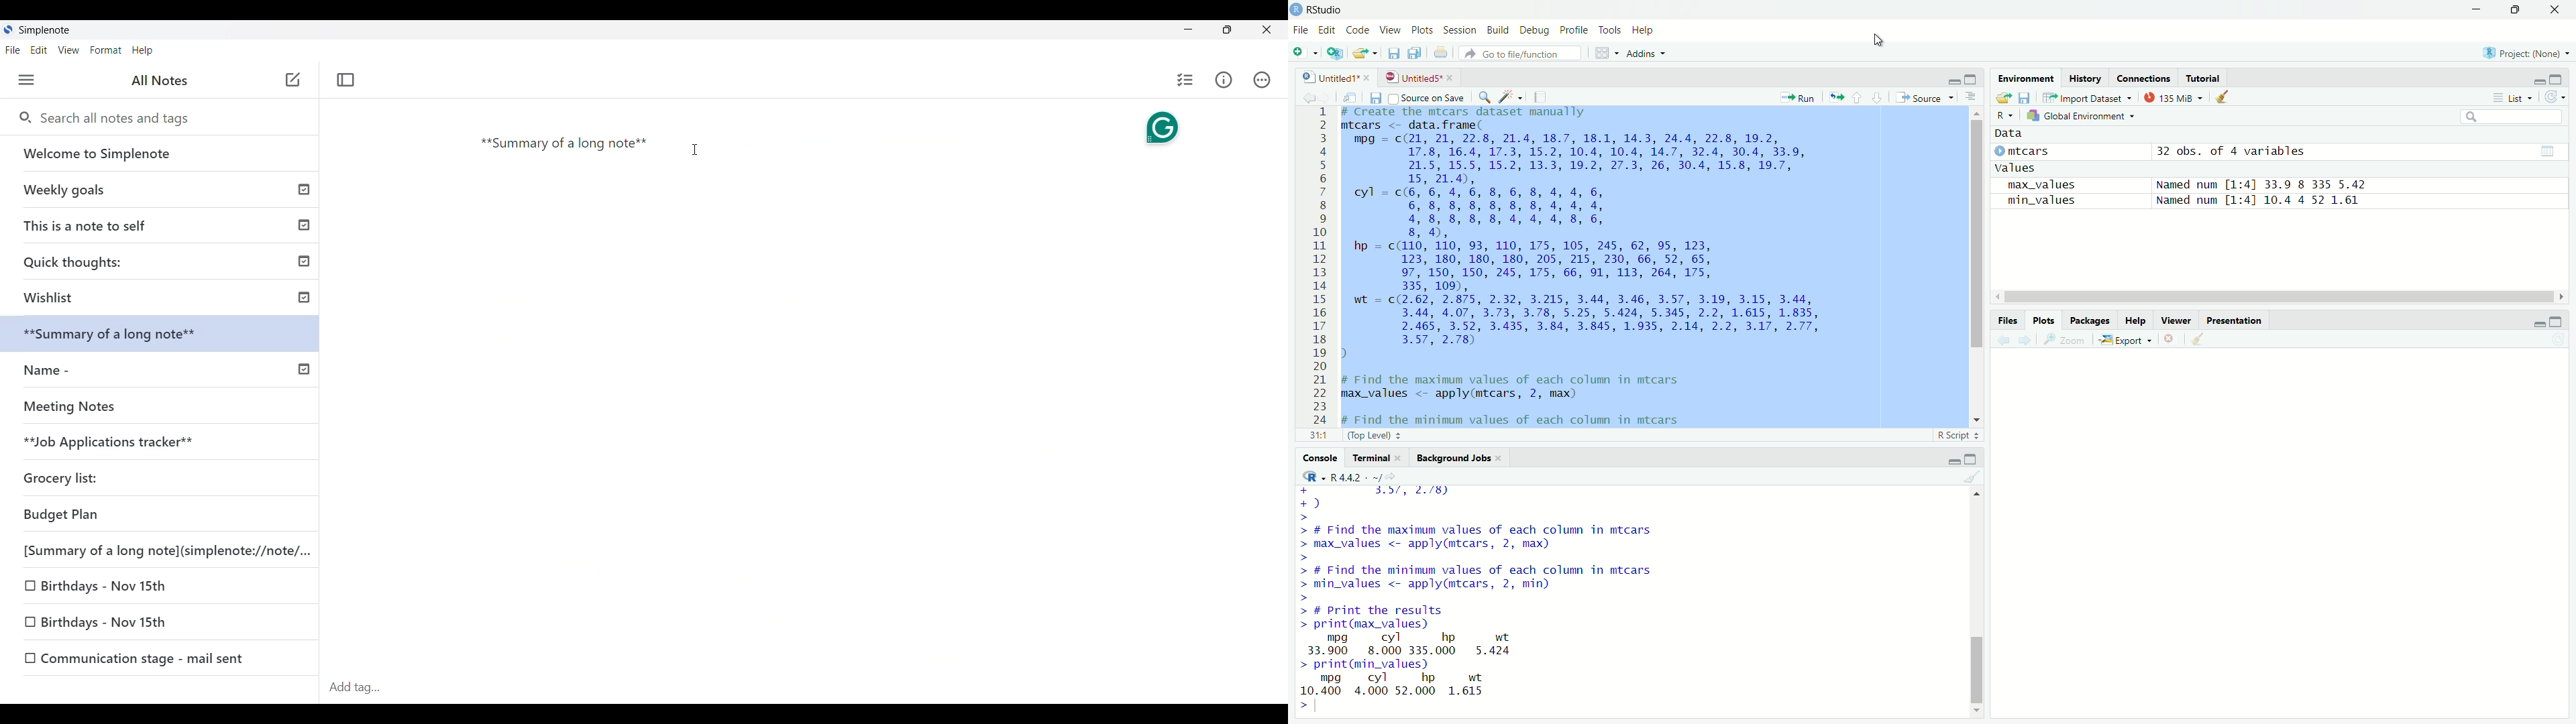 This screenshot has height=728, width=2576. What do you see at coordinates (1417, 77) in the screenshot?
I see `| Untitled5* *` at bounding box center [1417, 77].